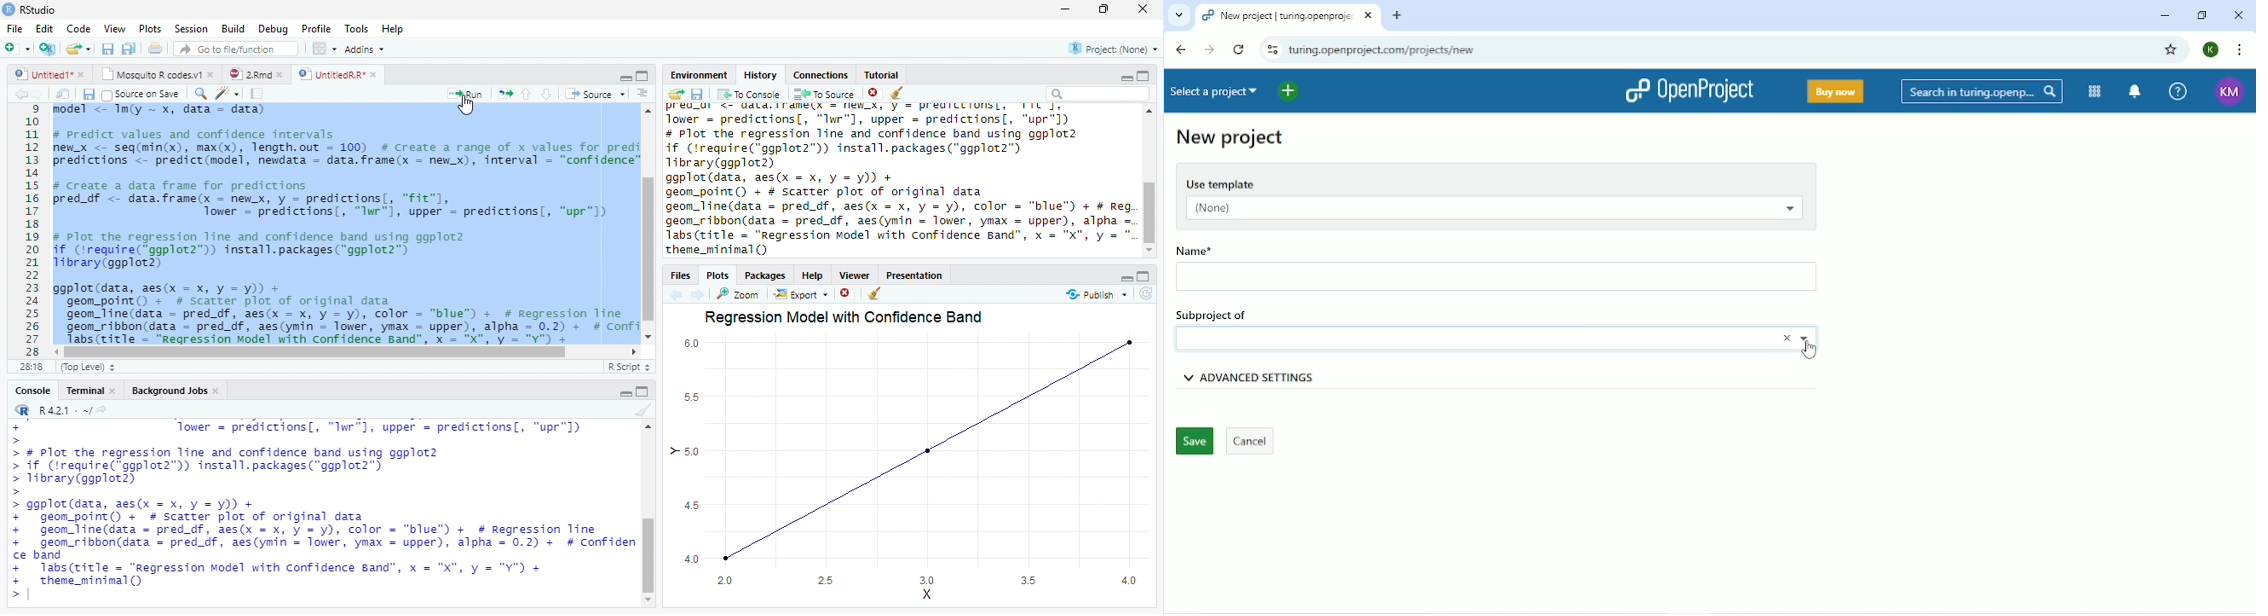  What do you see at coordinates (237, 49) in the screenshot?
I see `Go to the file/function` at bounding box center [237, 49].